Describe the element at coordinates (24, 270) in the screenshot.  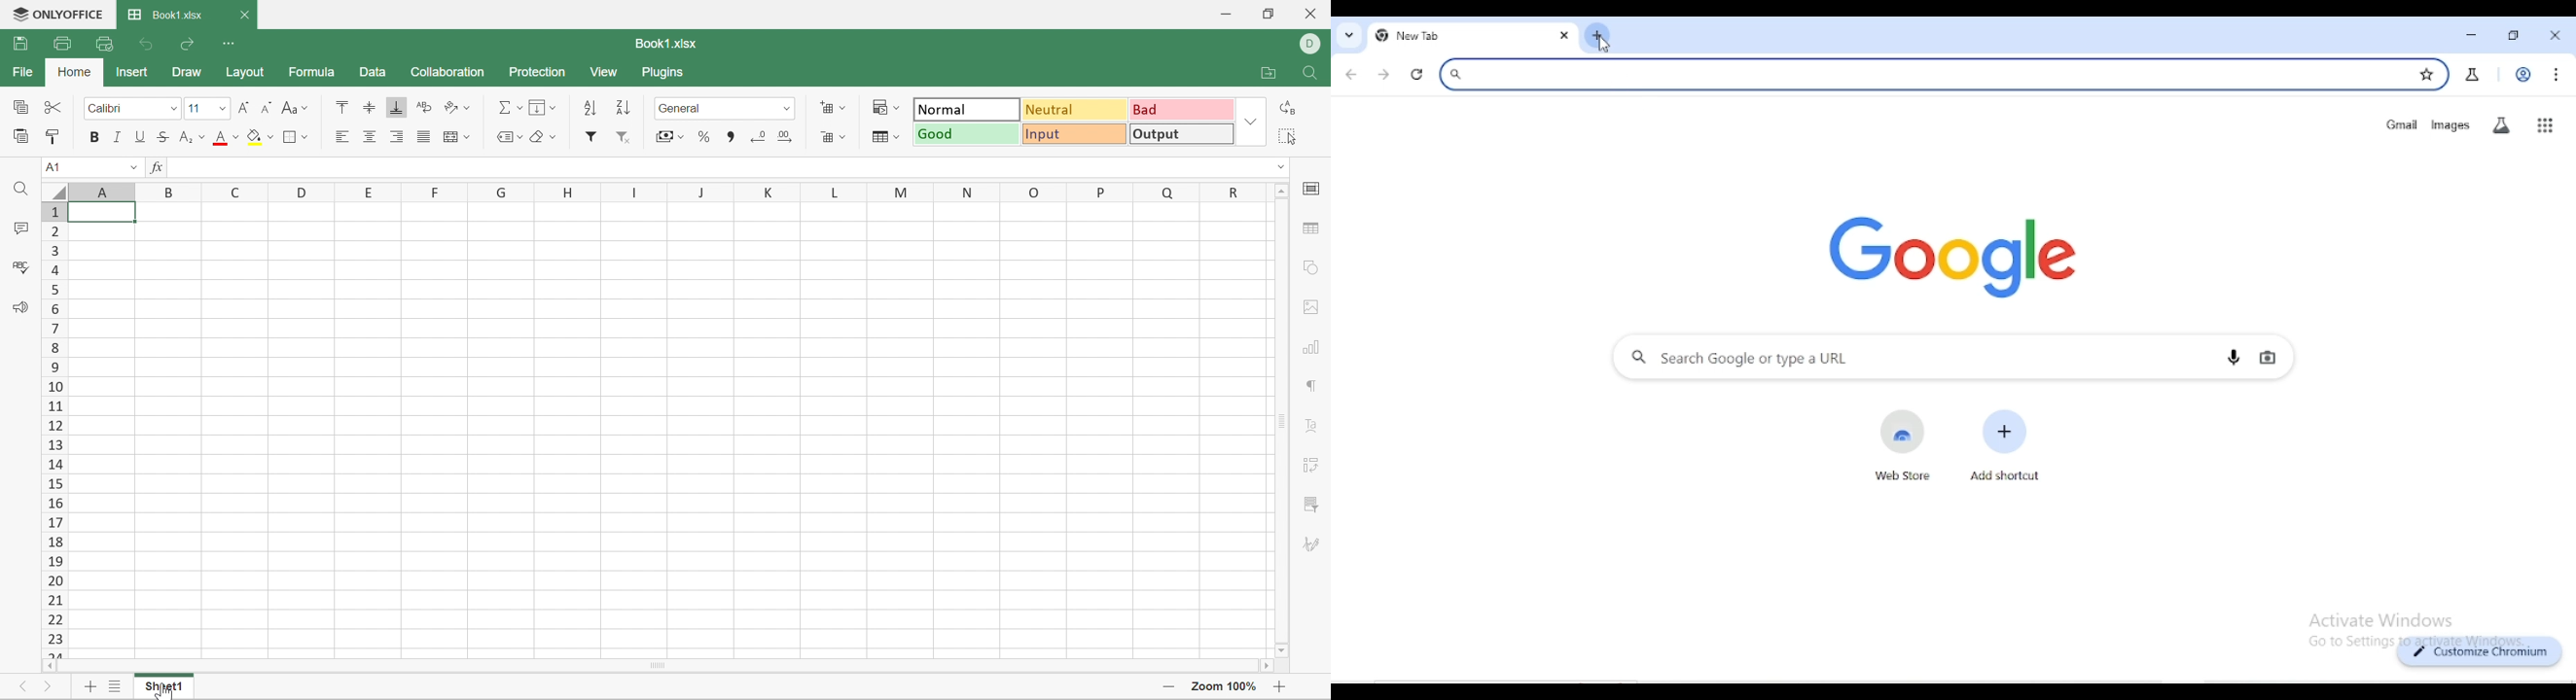
I see `Check spelling` at that location.